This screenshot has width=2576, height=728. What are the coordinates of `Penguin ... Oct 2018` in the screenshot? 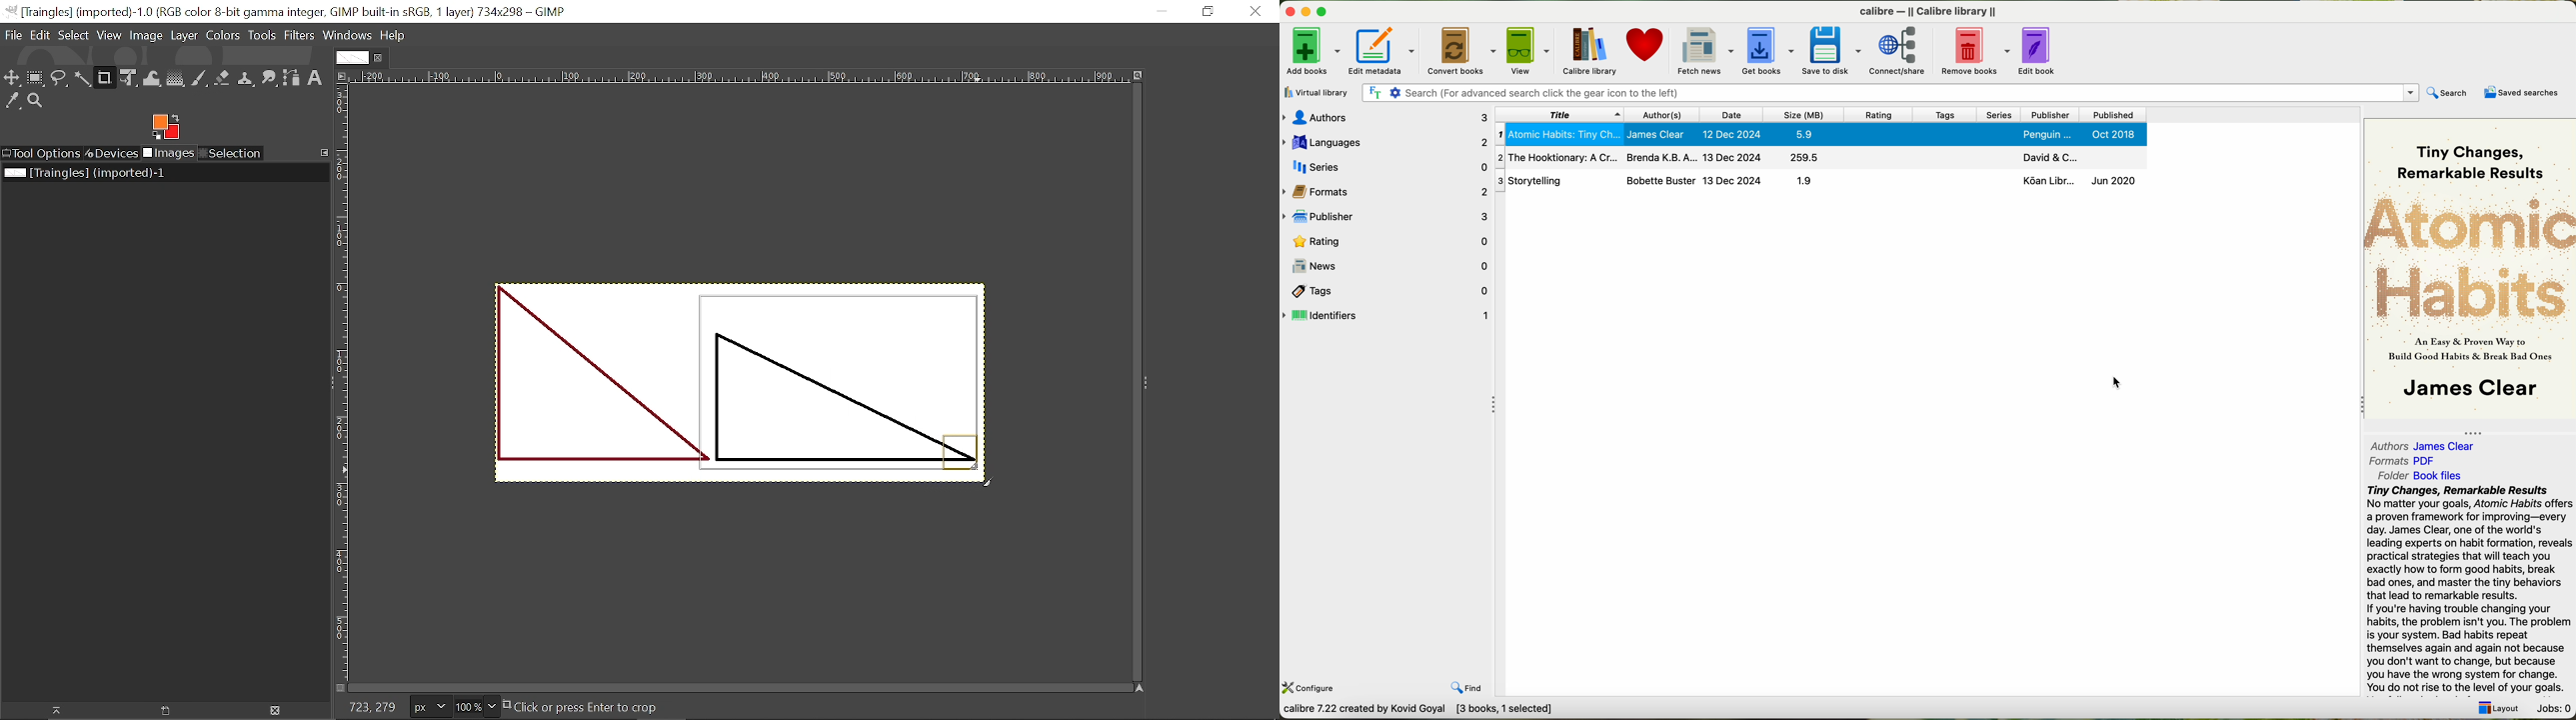 It's located at (2079, 136).